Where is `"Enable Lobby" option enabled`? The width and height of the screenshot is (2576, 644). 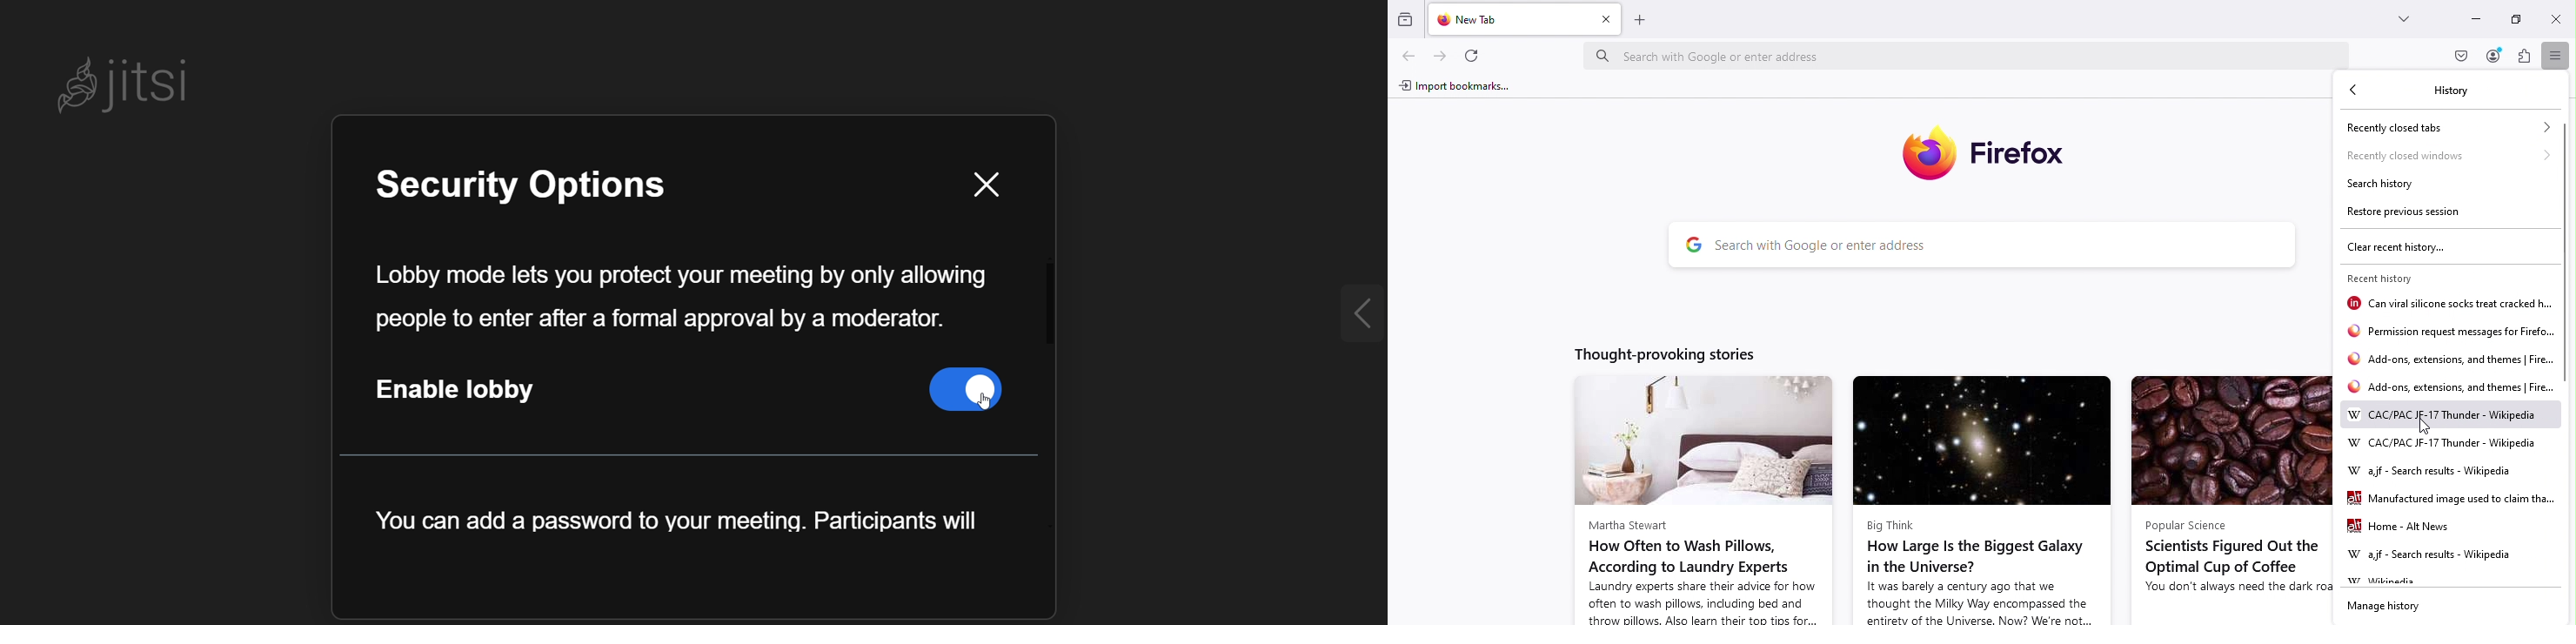
"Enable Lobby" option enabled is located at coordinates (695, 394).